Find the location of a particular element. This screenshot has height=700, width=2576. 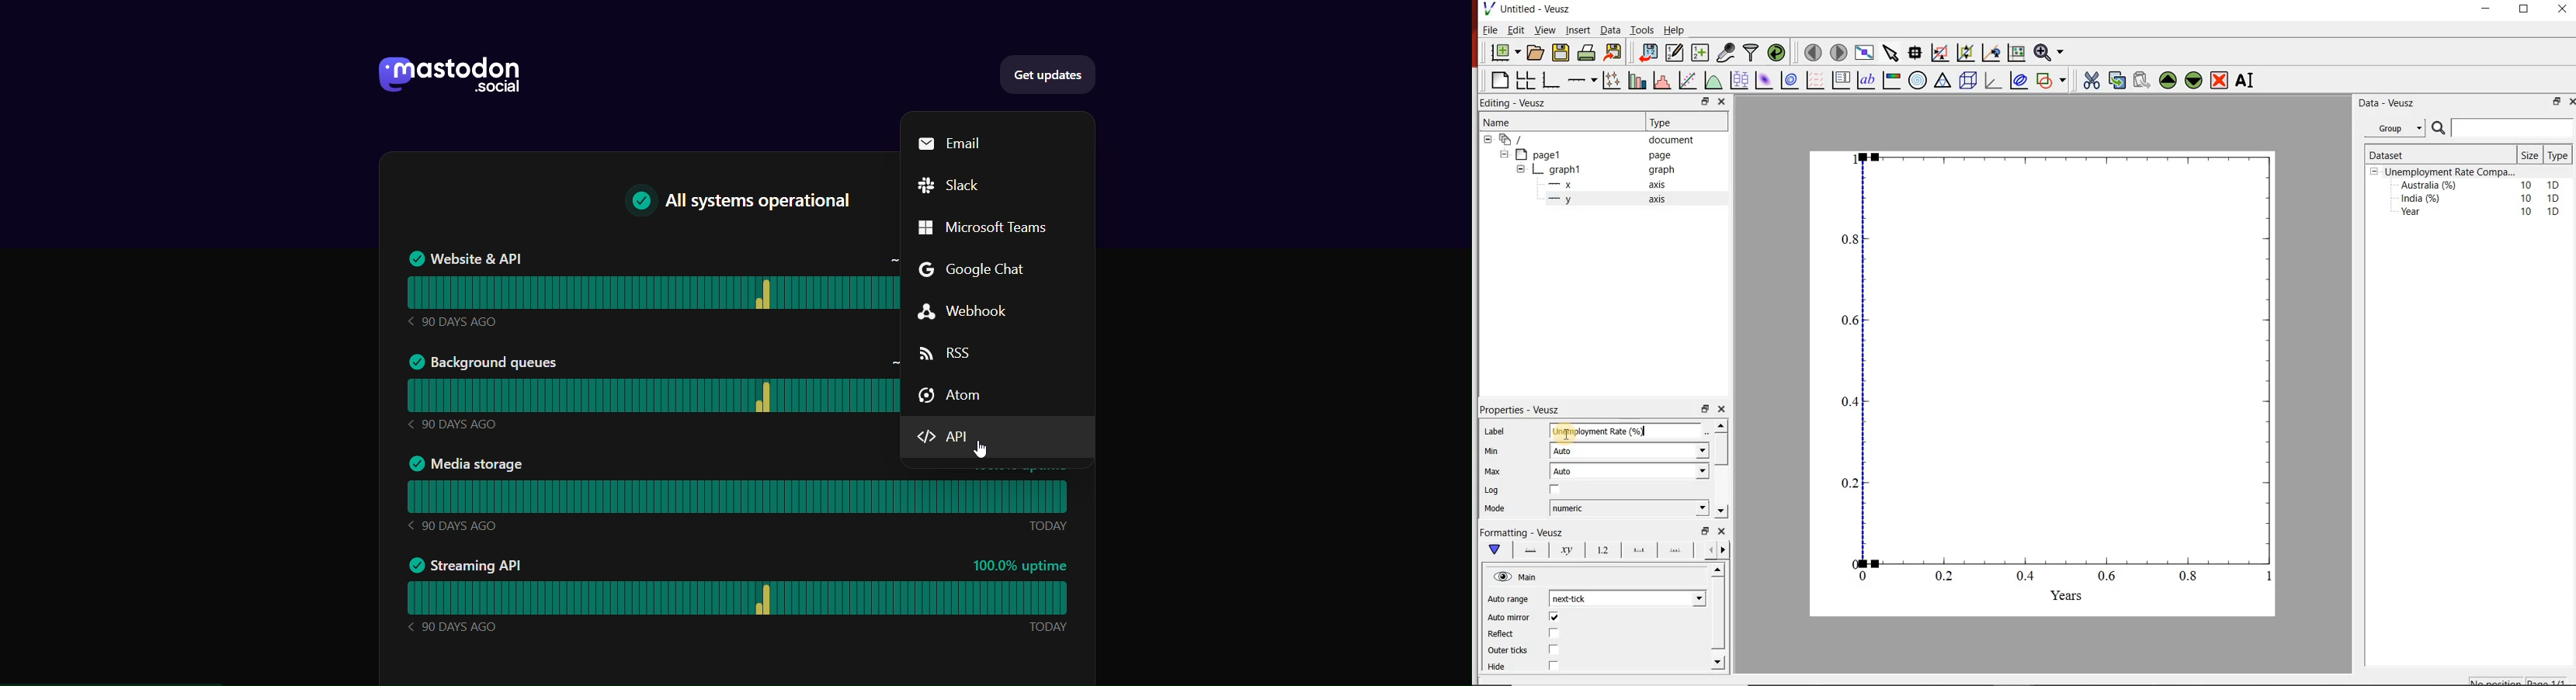

save document is located at coordinates (1561, 52).